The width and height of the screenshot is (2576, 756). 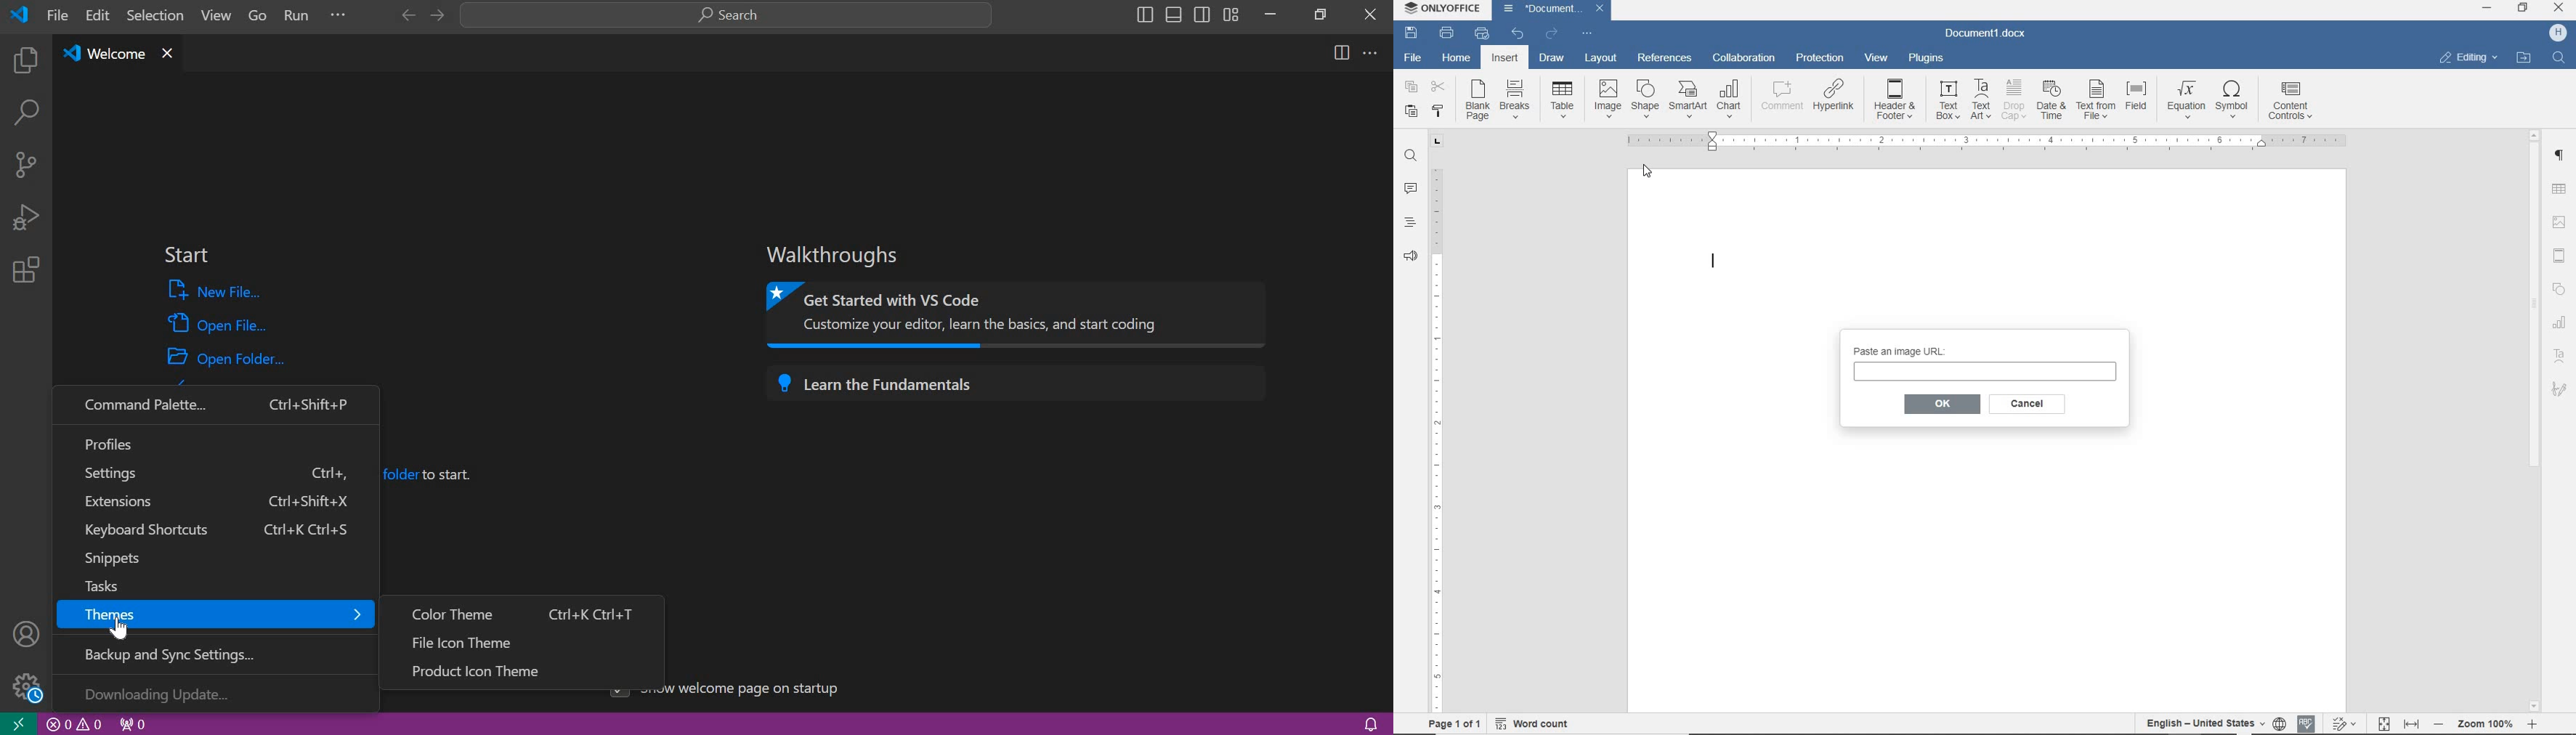 What do you see at coordinates (1877, 59) in the screenshot?
I see `view` at bounding box center [1877, 59].